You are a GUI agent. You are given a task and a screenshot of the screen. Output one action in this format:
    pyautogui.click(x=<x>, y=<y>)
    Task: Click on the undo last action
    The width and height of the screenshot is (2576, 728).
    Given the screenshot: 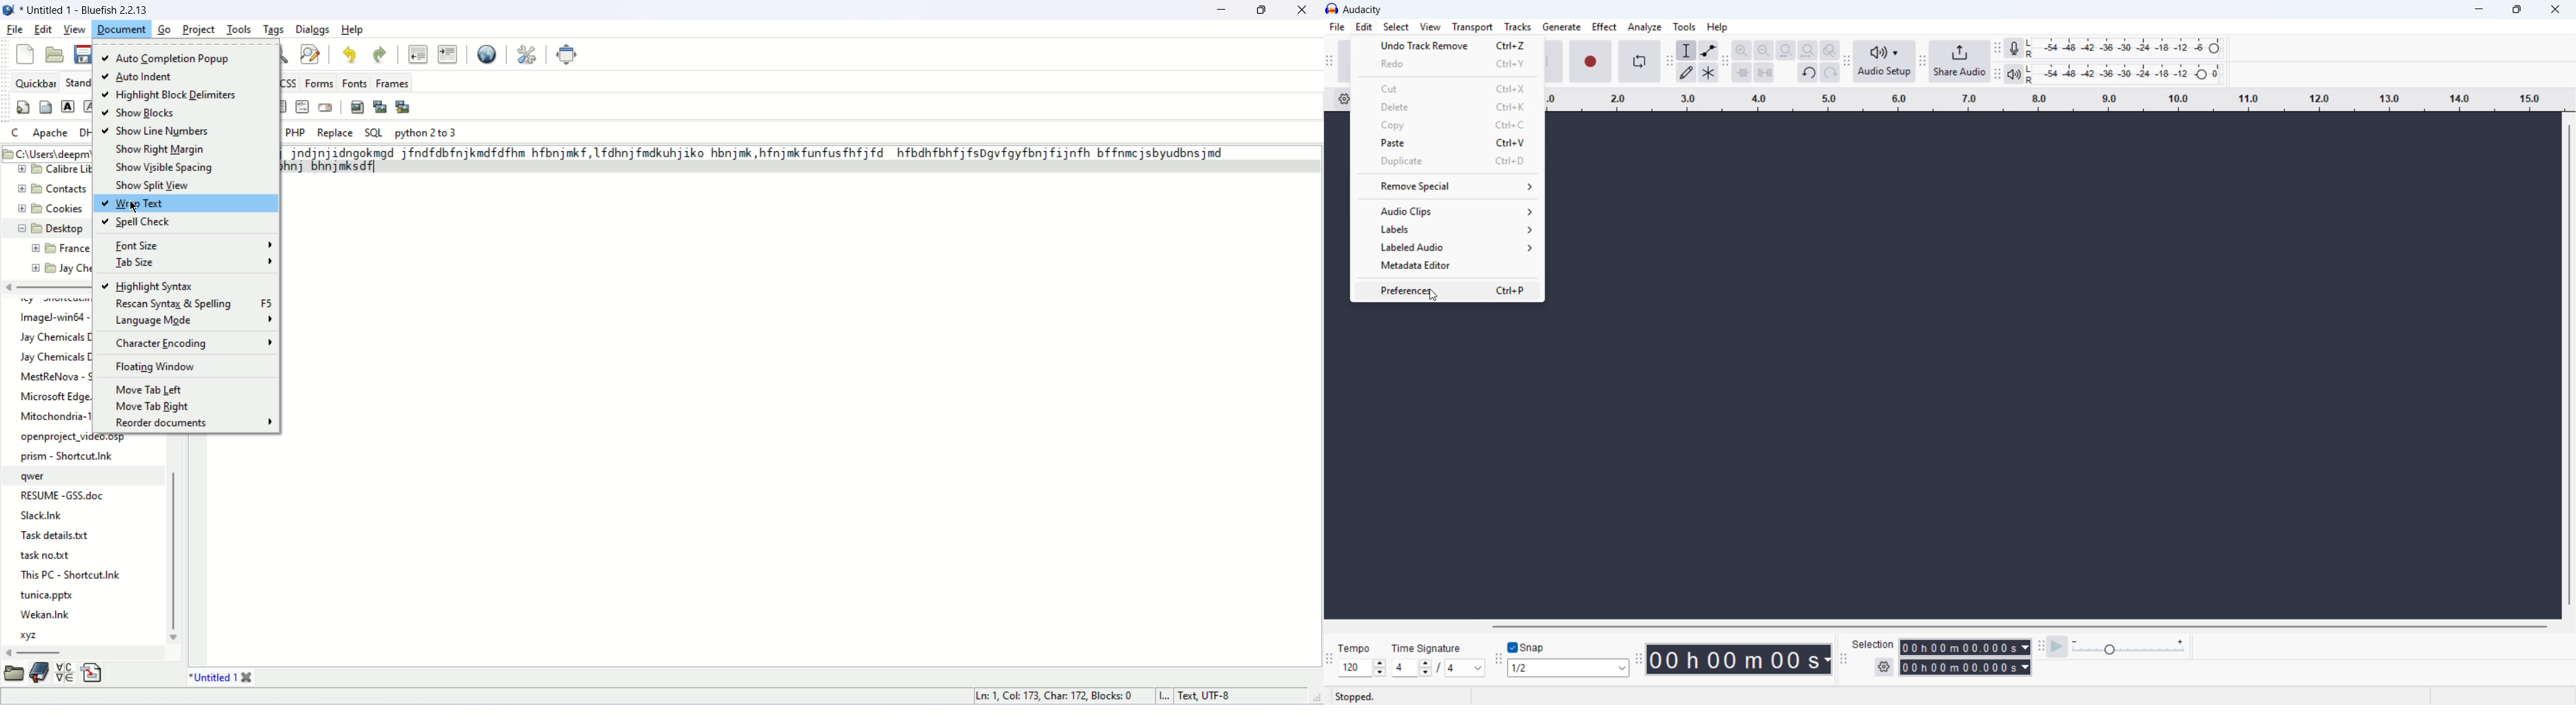 What is the action you would take?
    pyautogui.click(x=1447, y=45)
    